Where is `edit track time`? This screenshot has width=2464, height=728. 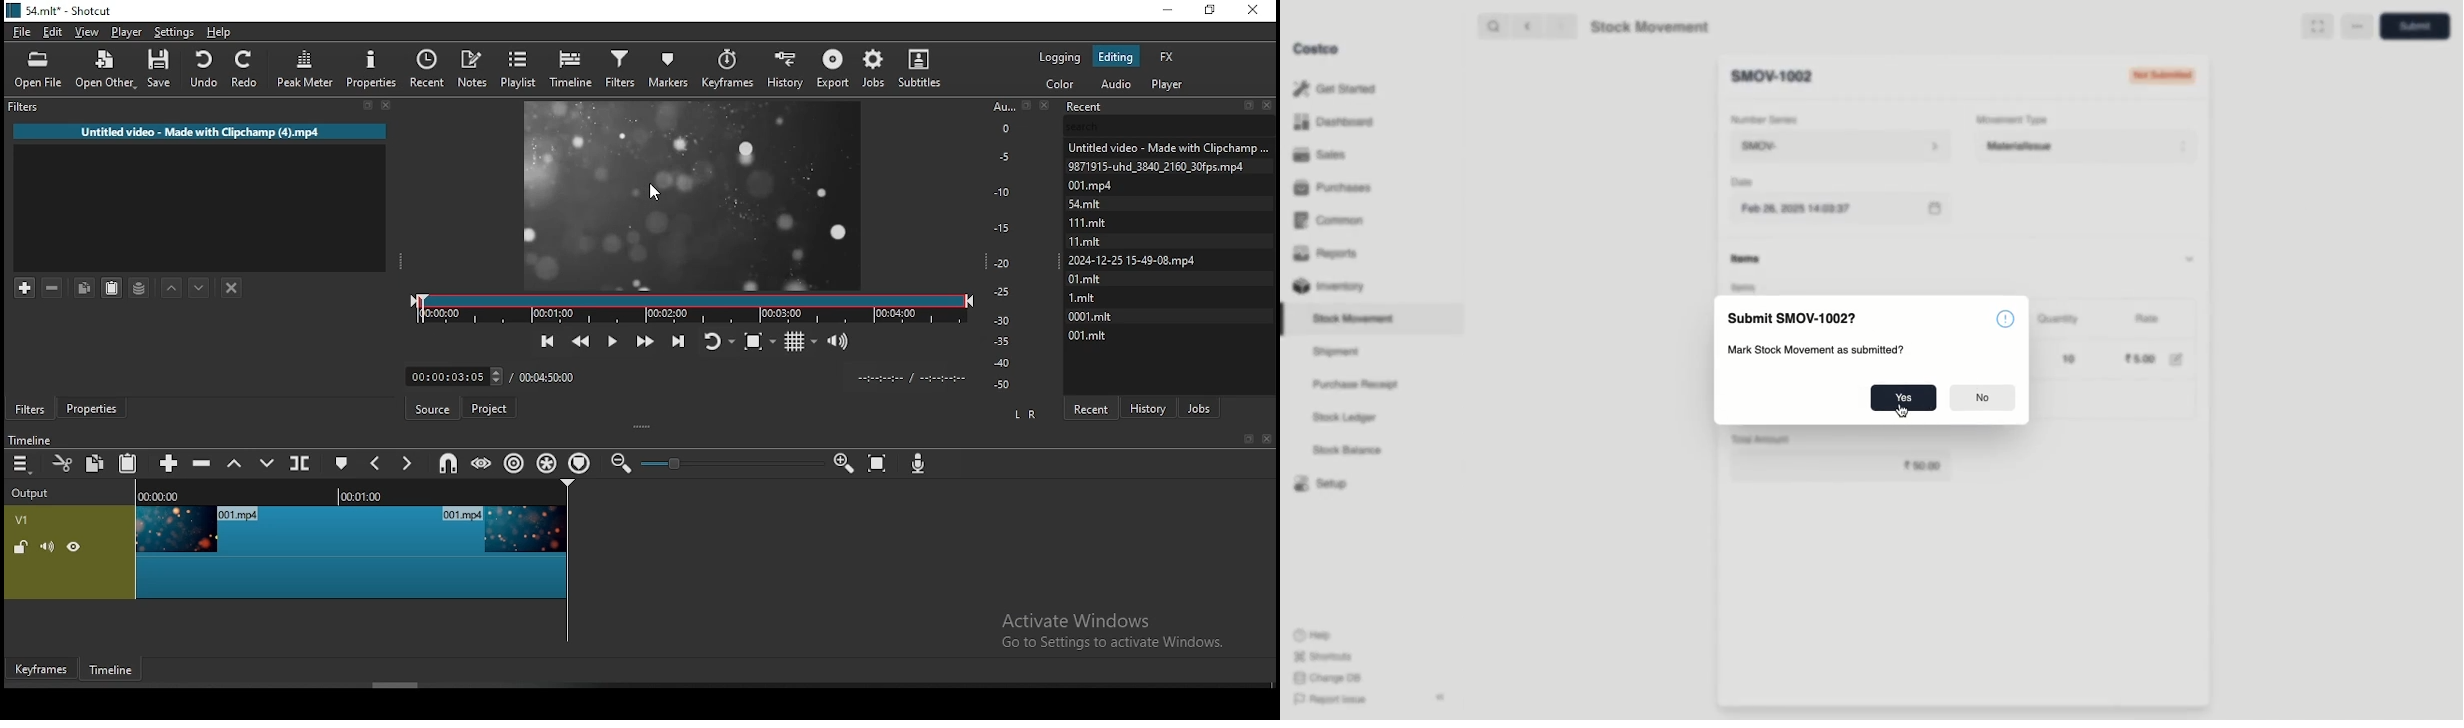 edit track time is located at coordinates (453, 376).